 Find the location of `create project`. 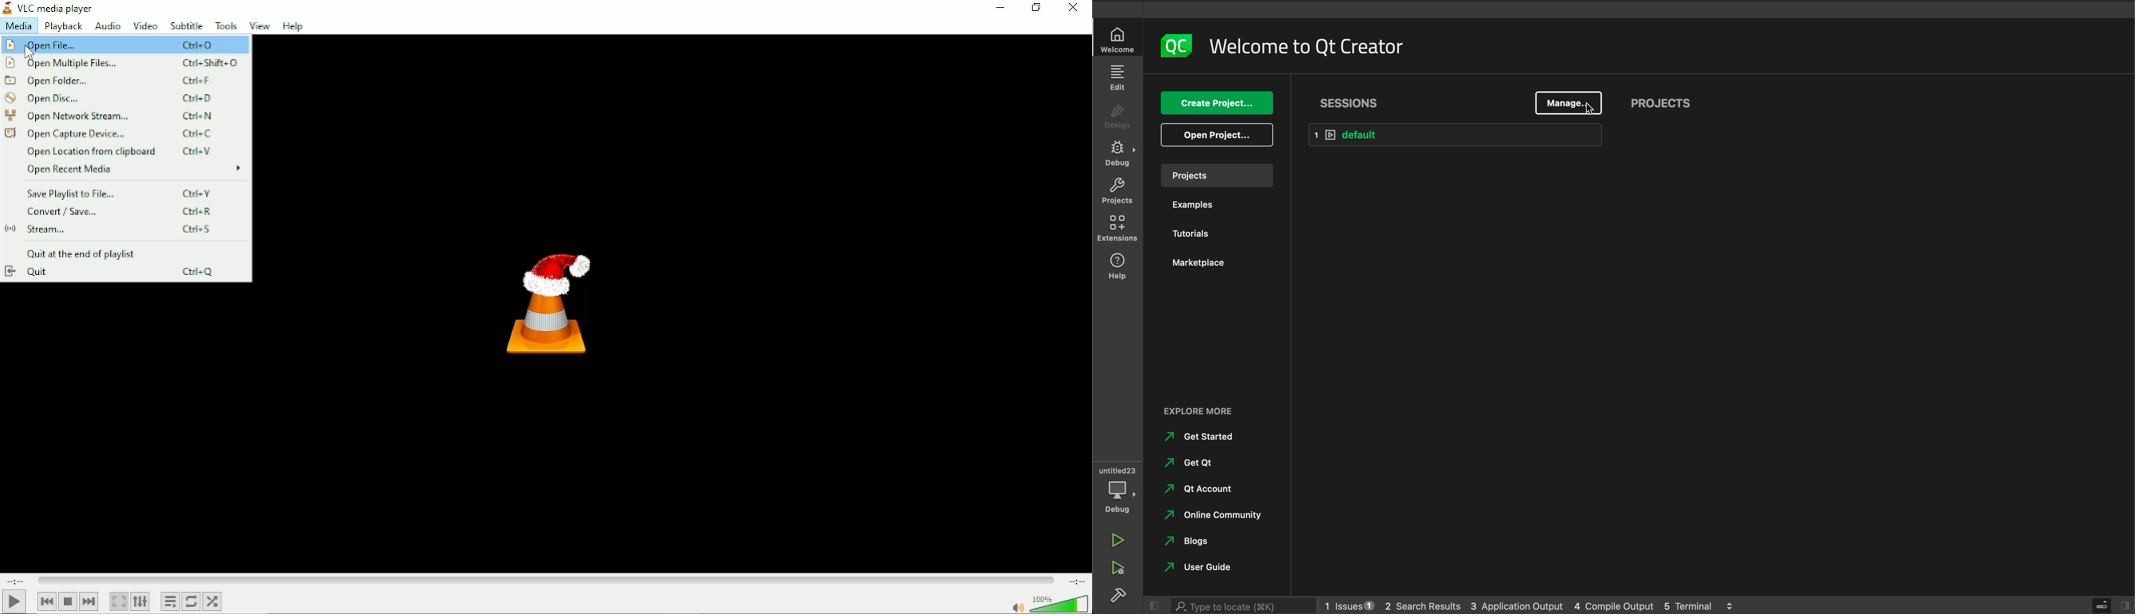

create project is located at coordinates (1219, 104).